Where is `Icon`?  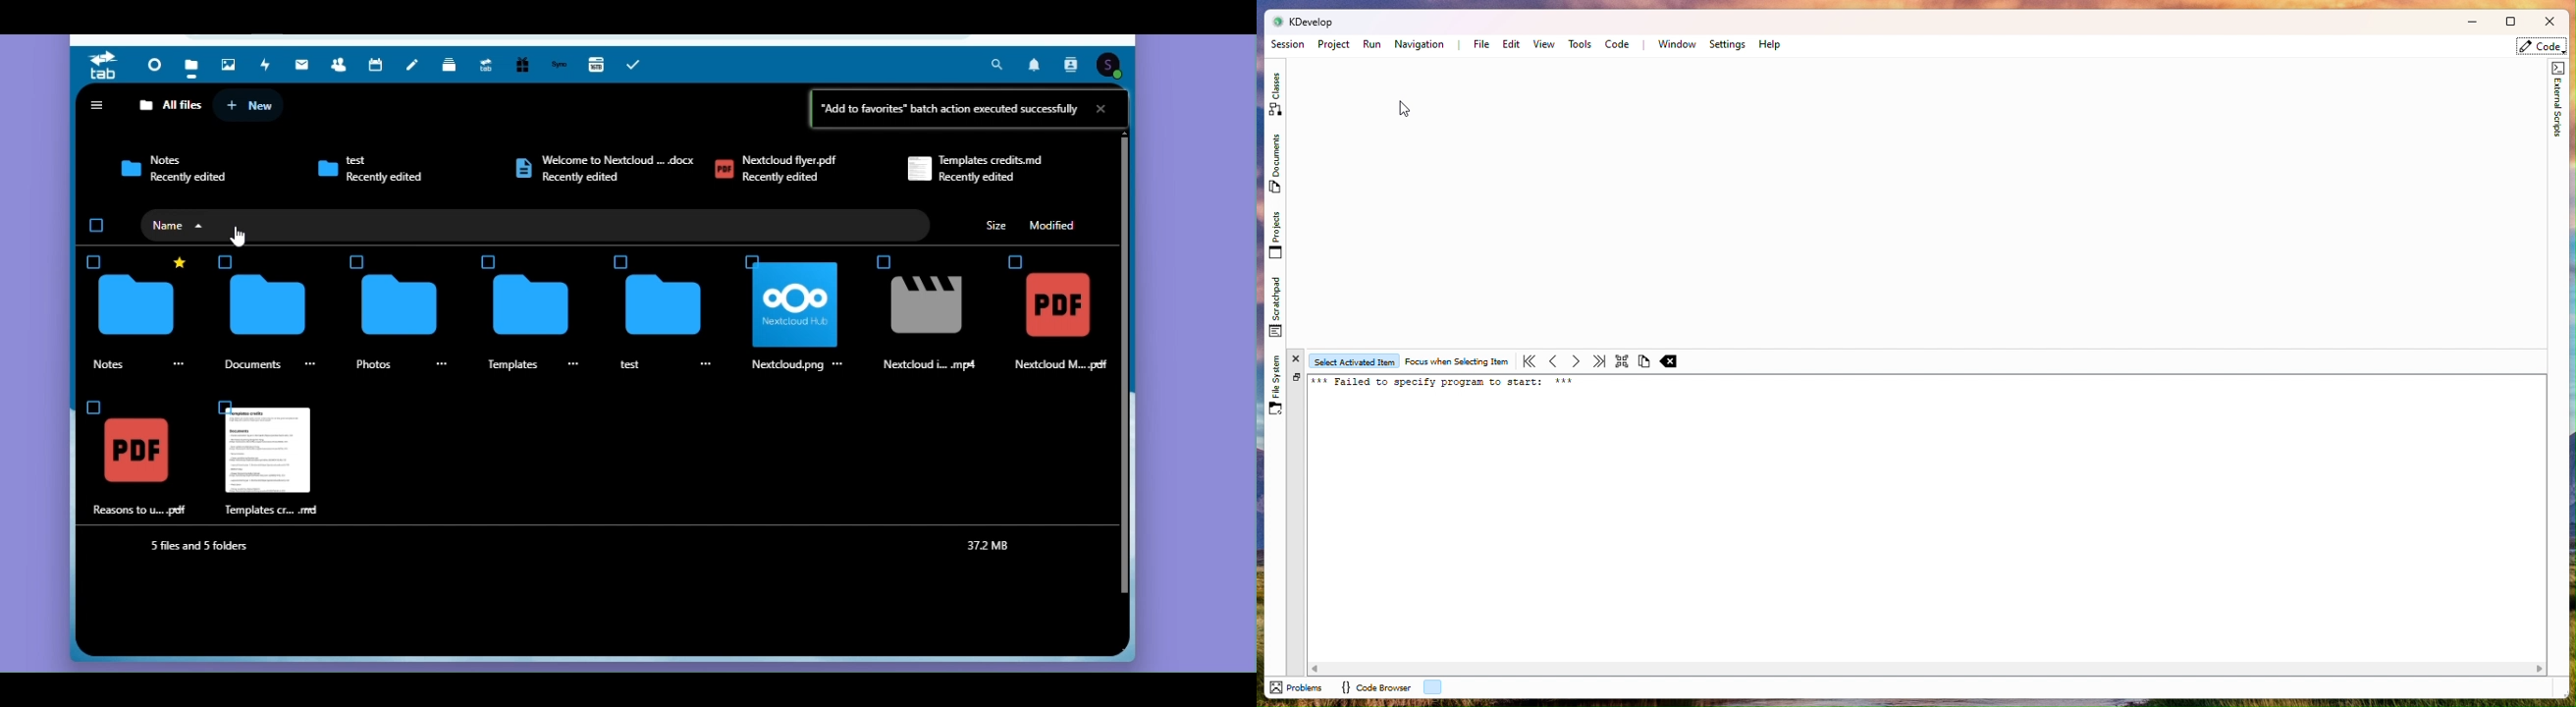
Icon is located at coordinates (795, 305).